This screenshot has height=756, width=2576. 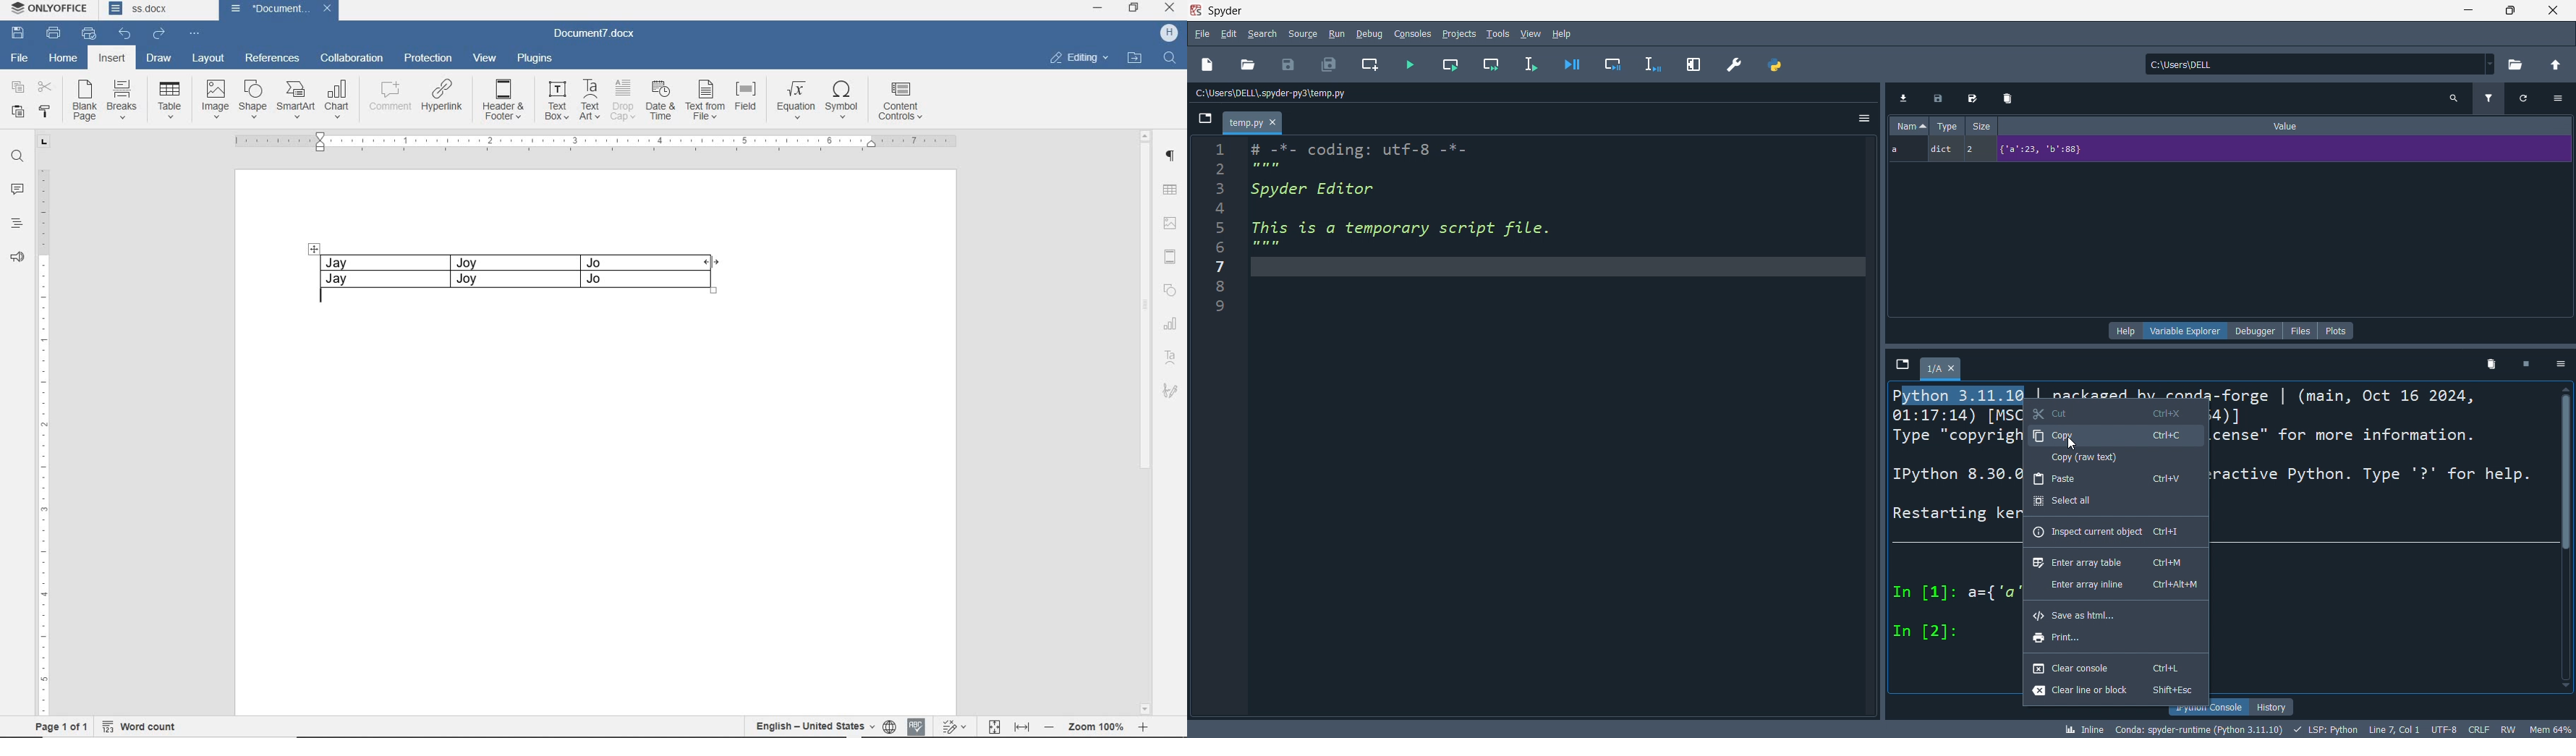 I want to click on inspect current object, so click(x=2109, y=533).